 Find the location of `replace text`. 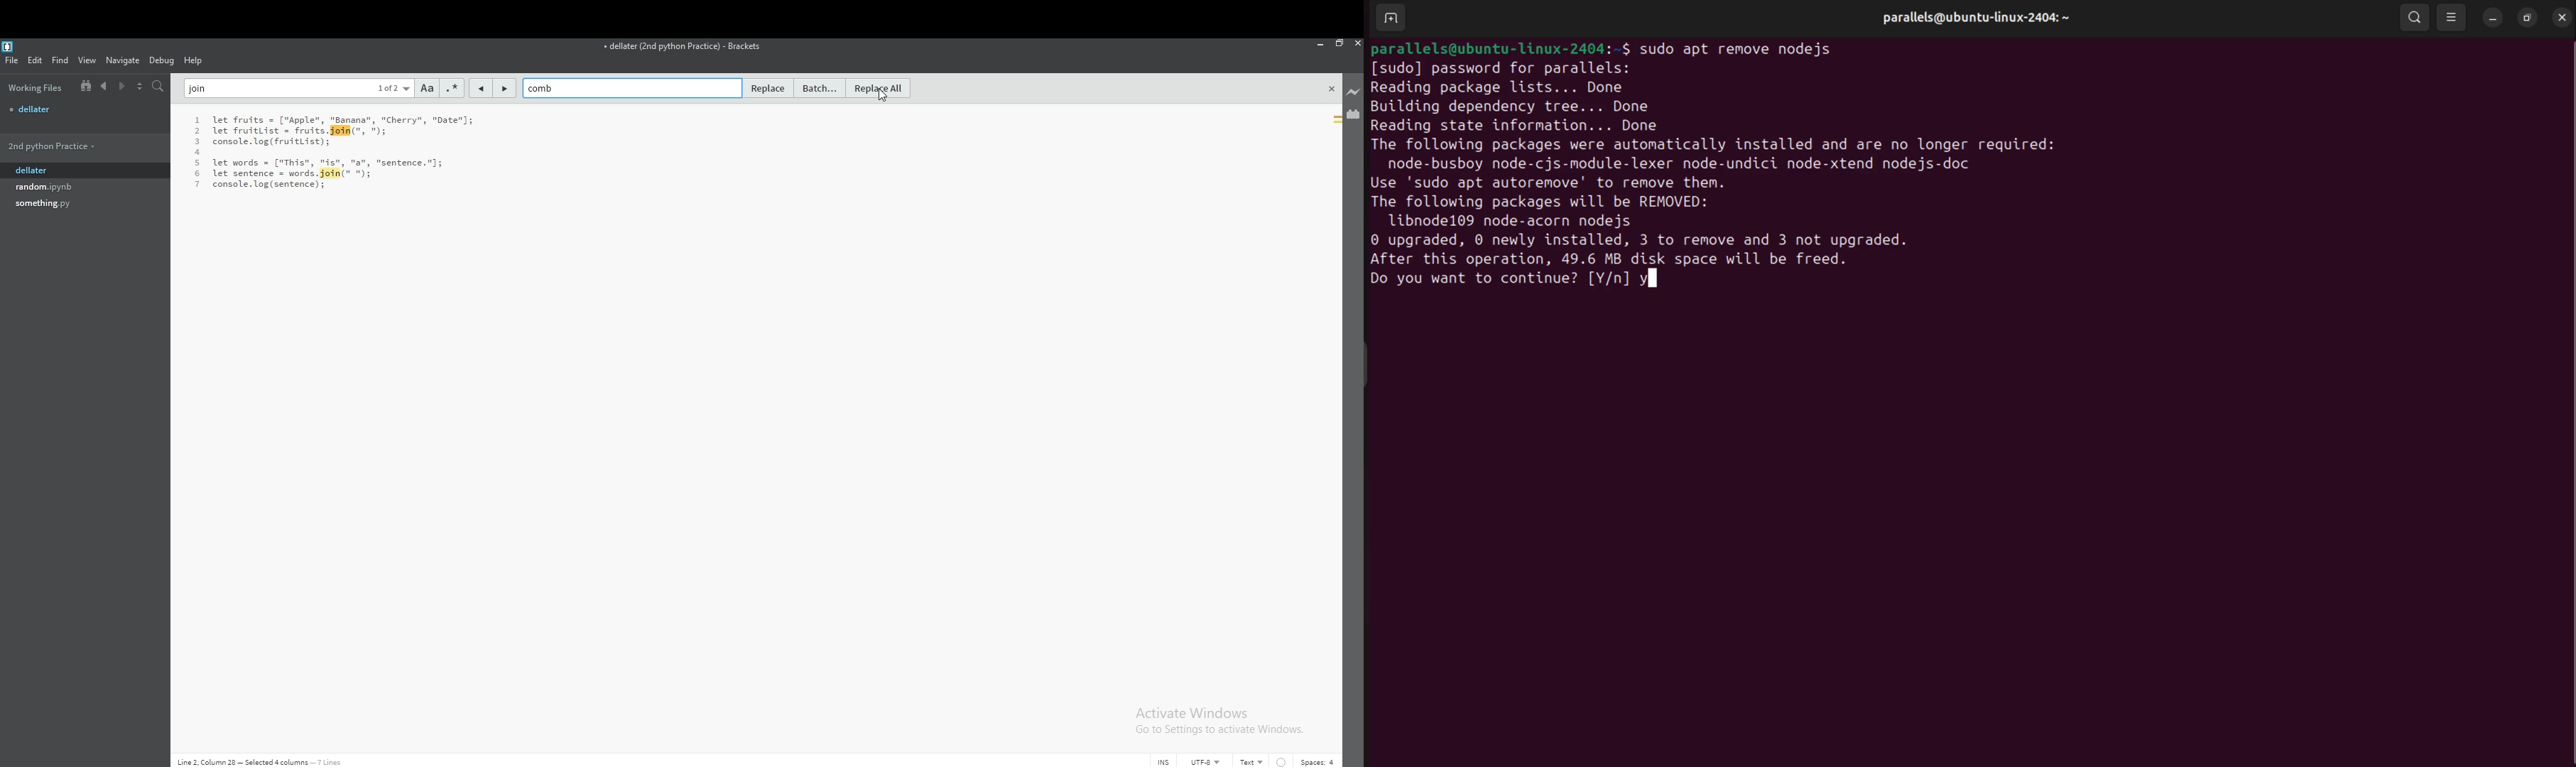

replace text is located at coordinates (542, 87).